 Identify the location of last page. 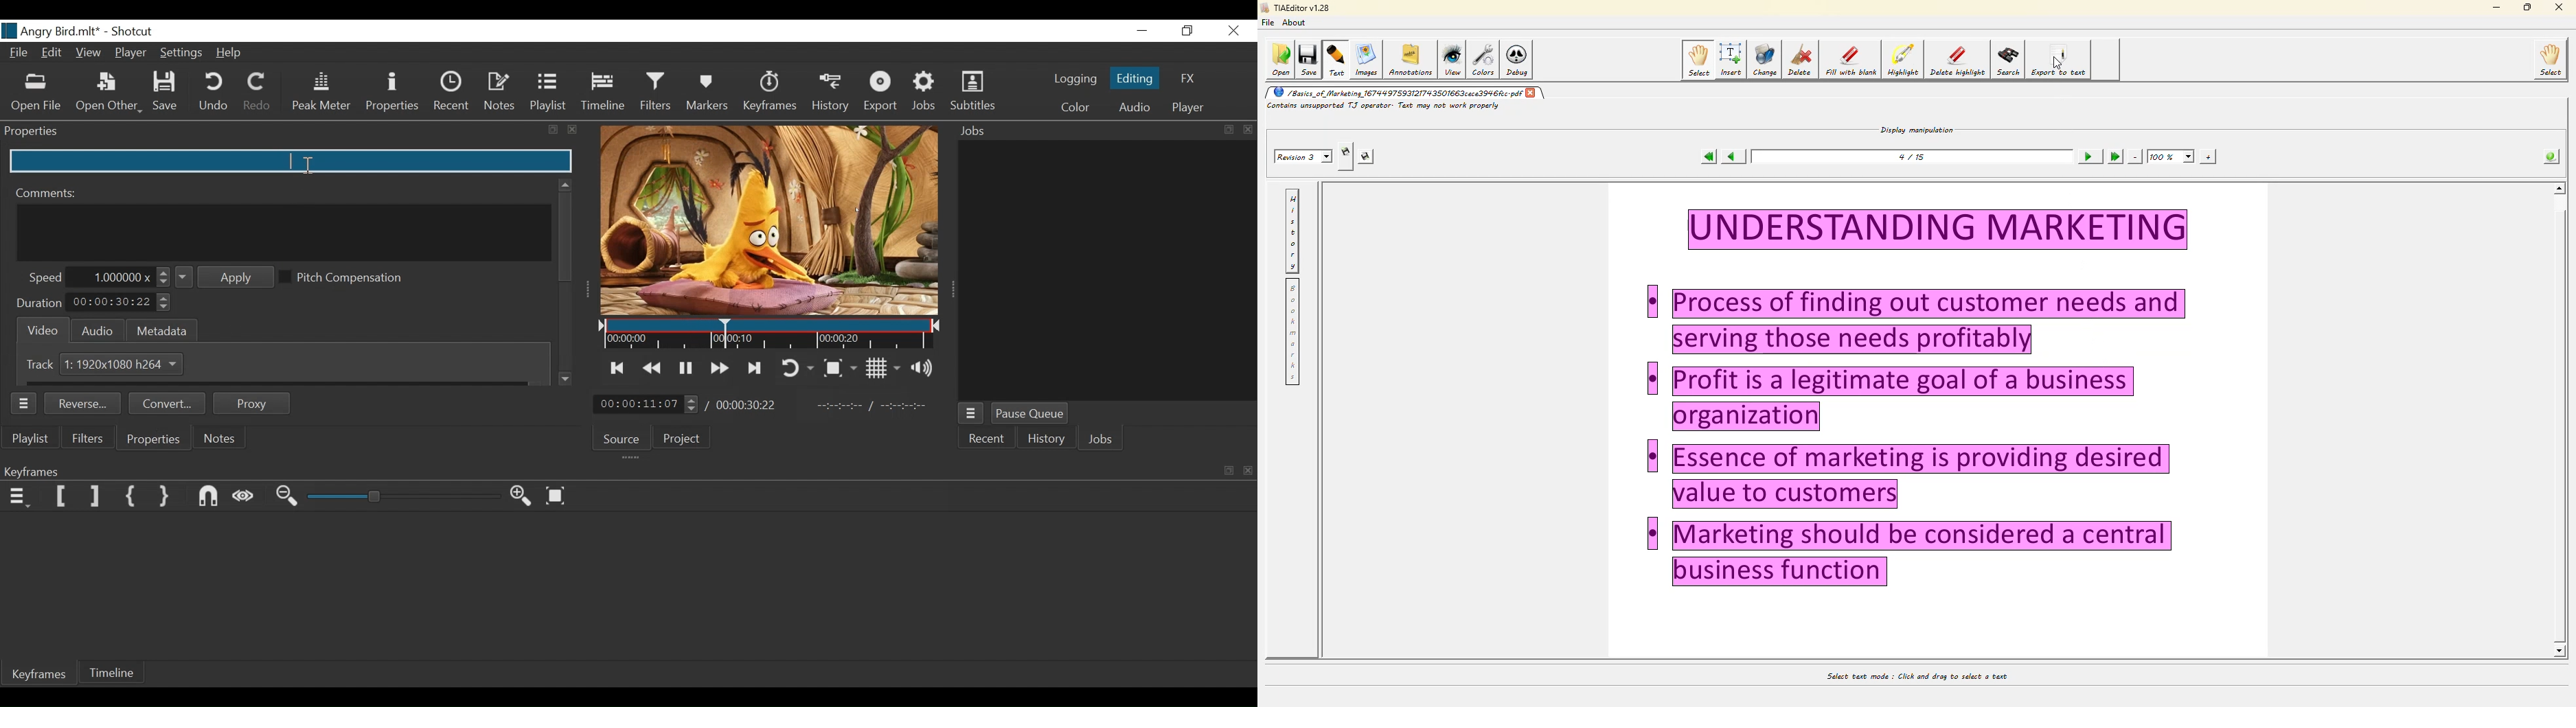
(2115, 156).